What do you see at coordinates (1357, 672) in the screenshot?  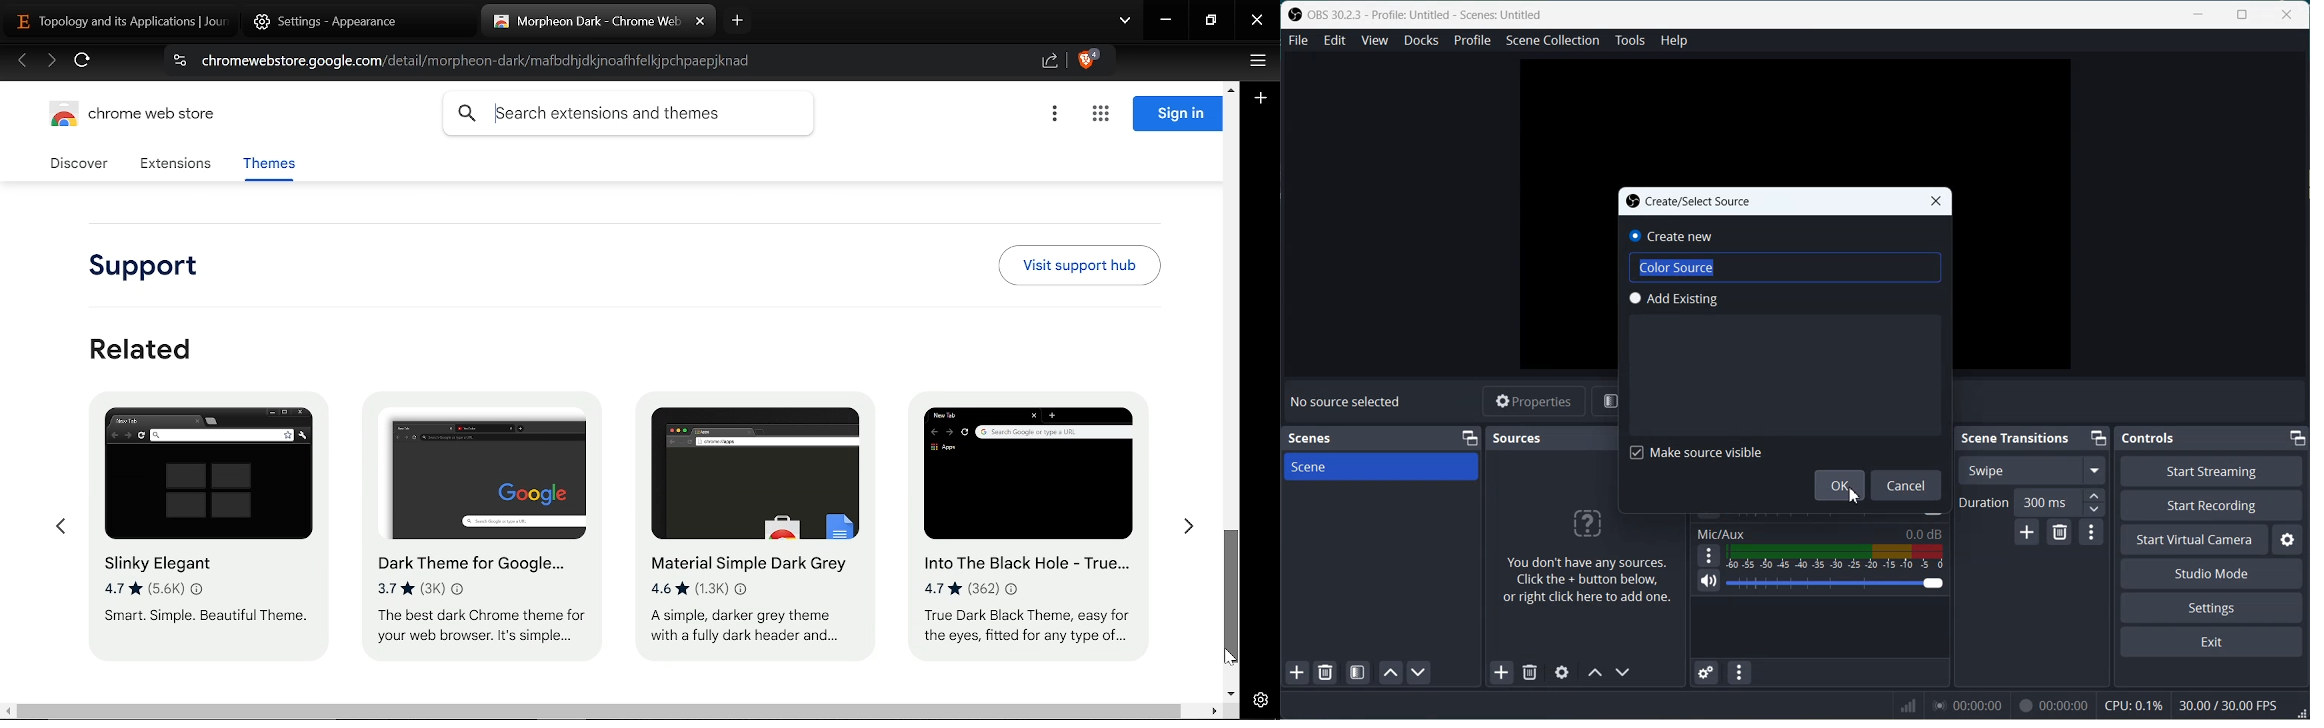 I see `Open scene Filter` at bounding box center [1357, 672].